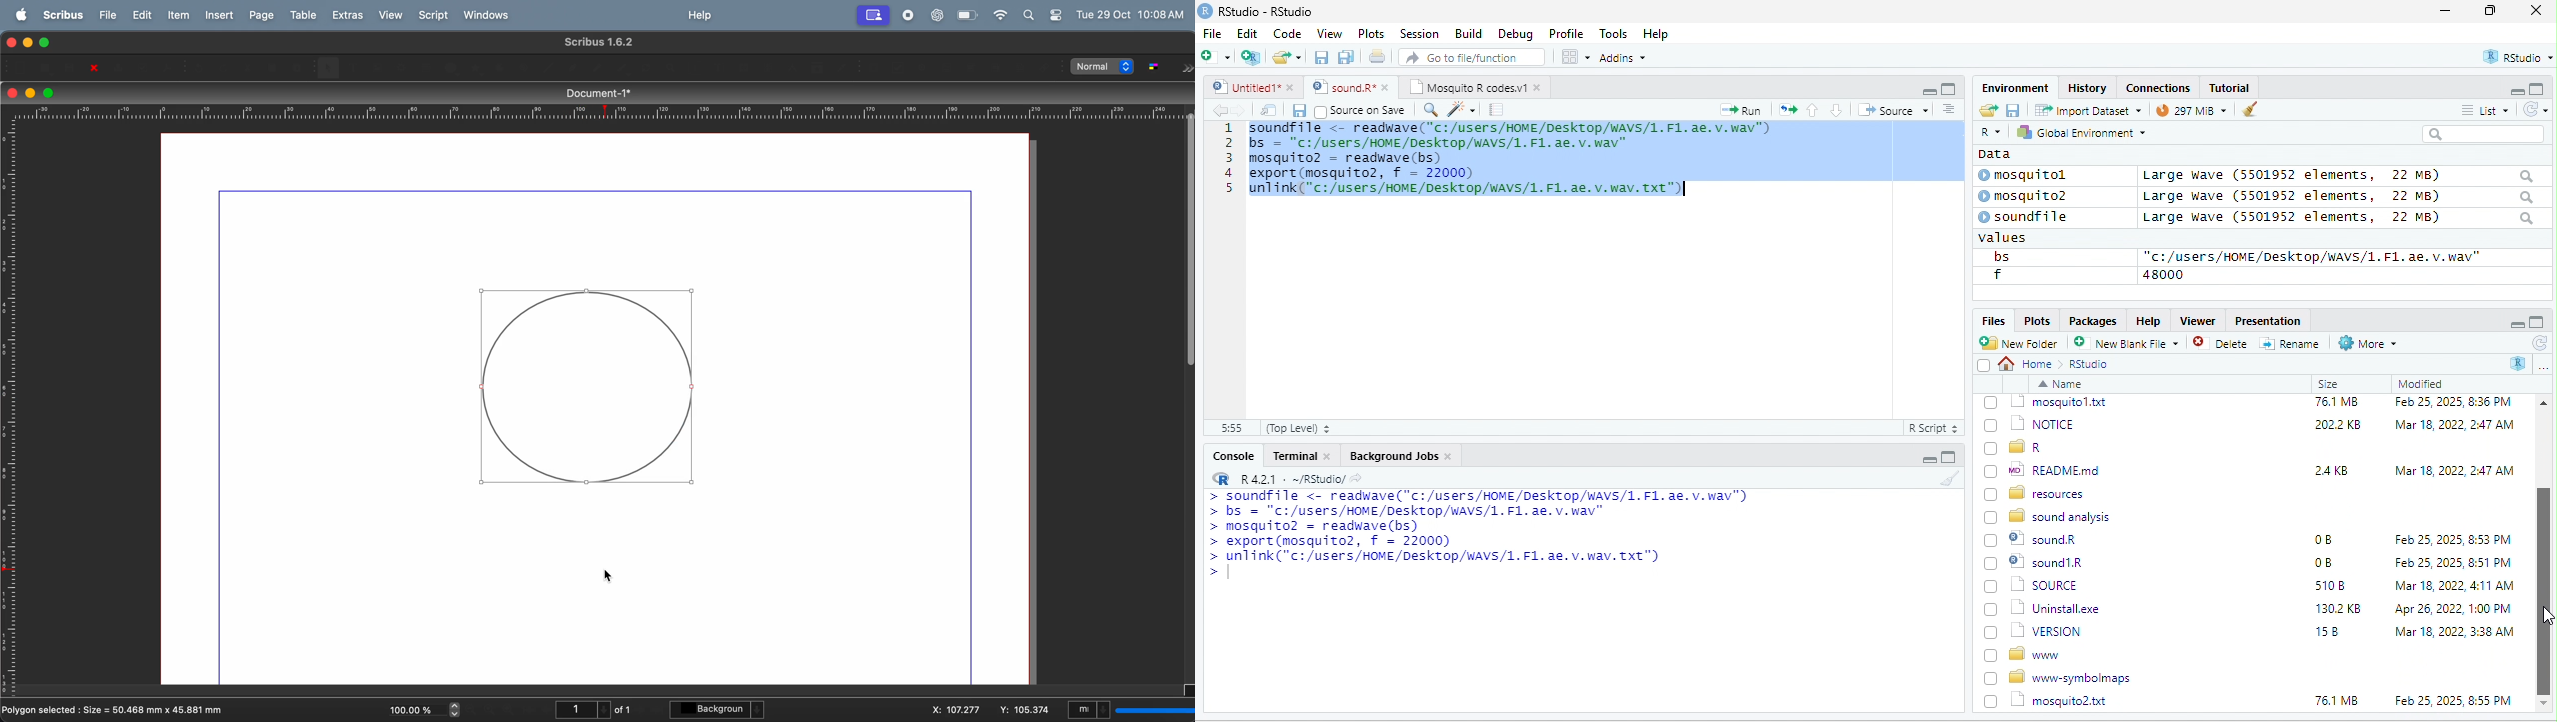  I want to click on Cursor, so click(610, 577).